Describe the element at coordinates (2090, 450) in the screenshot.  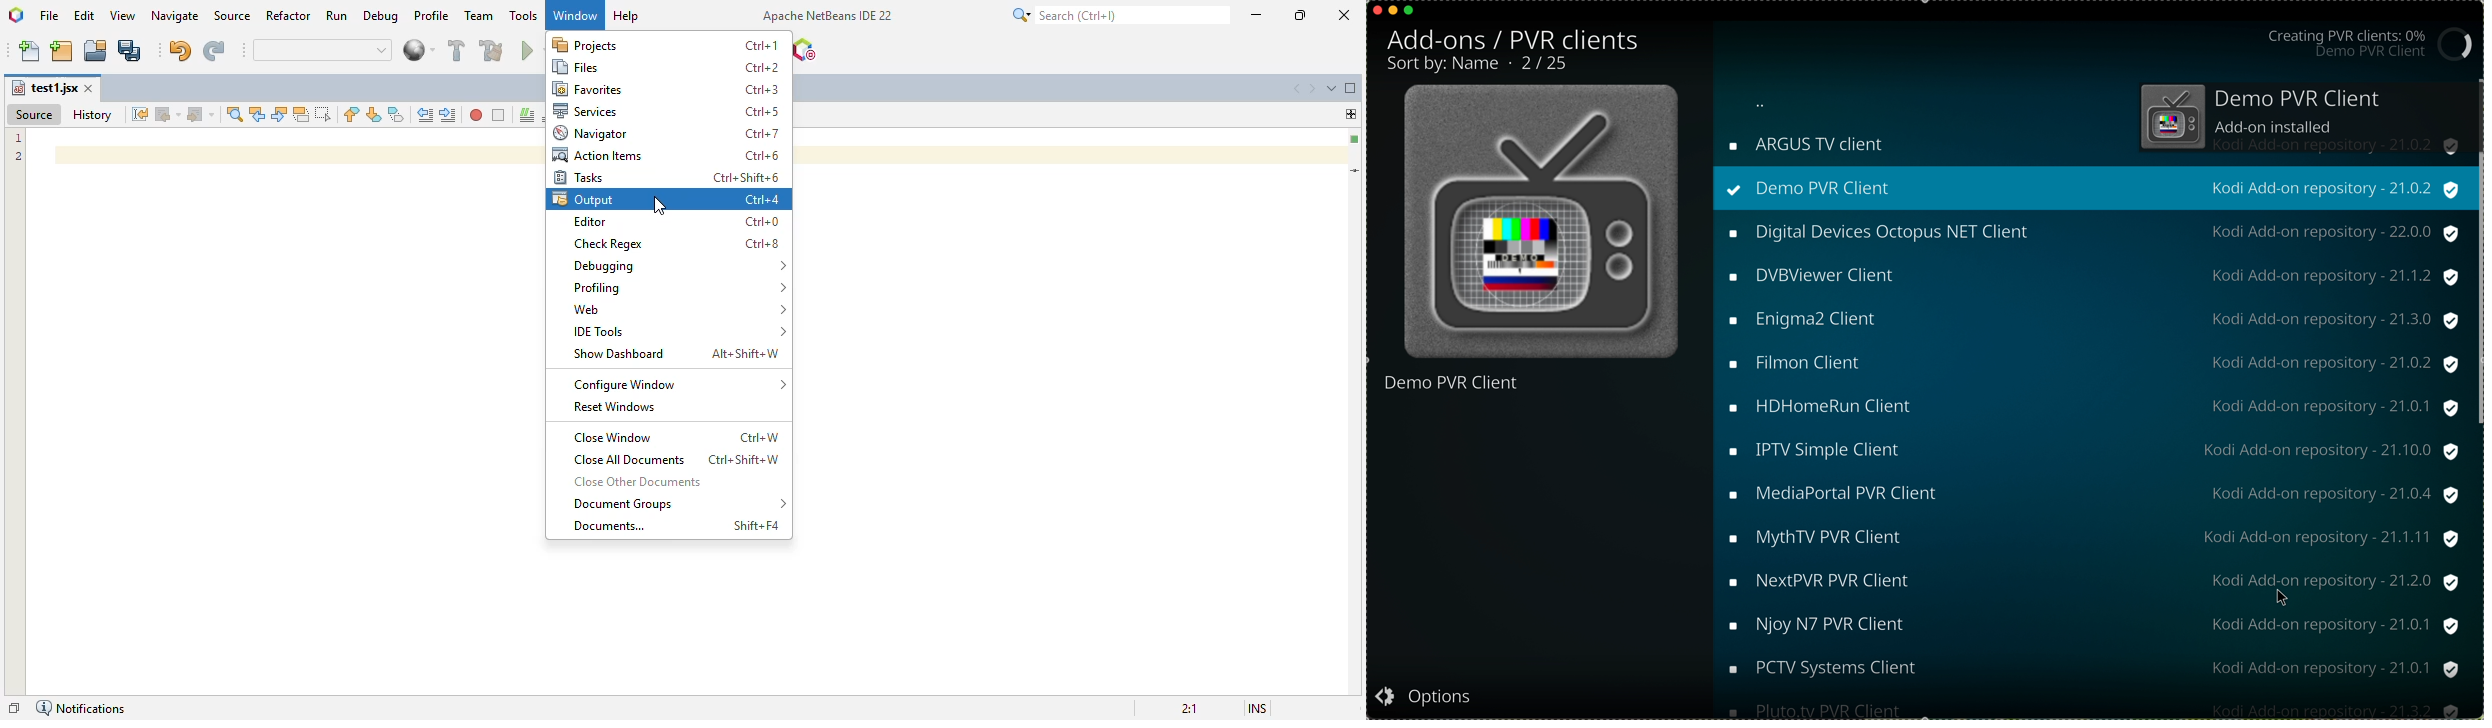
I see `` at that location.